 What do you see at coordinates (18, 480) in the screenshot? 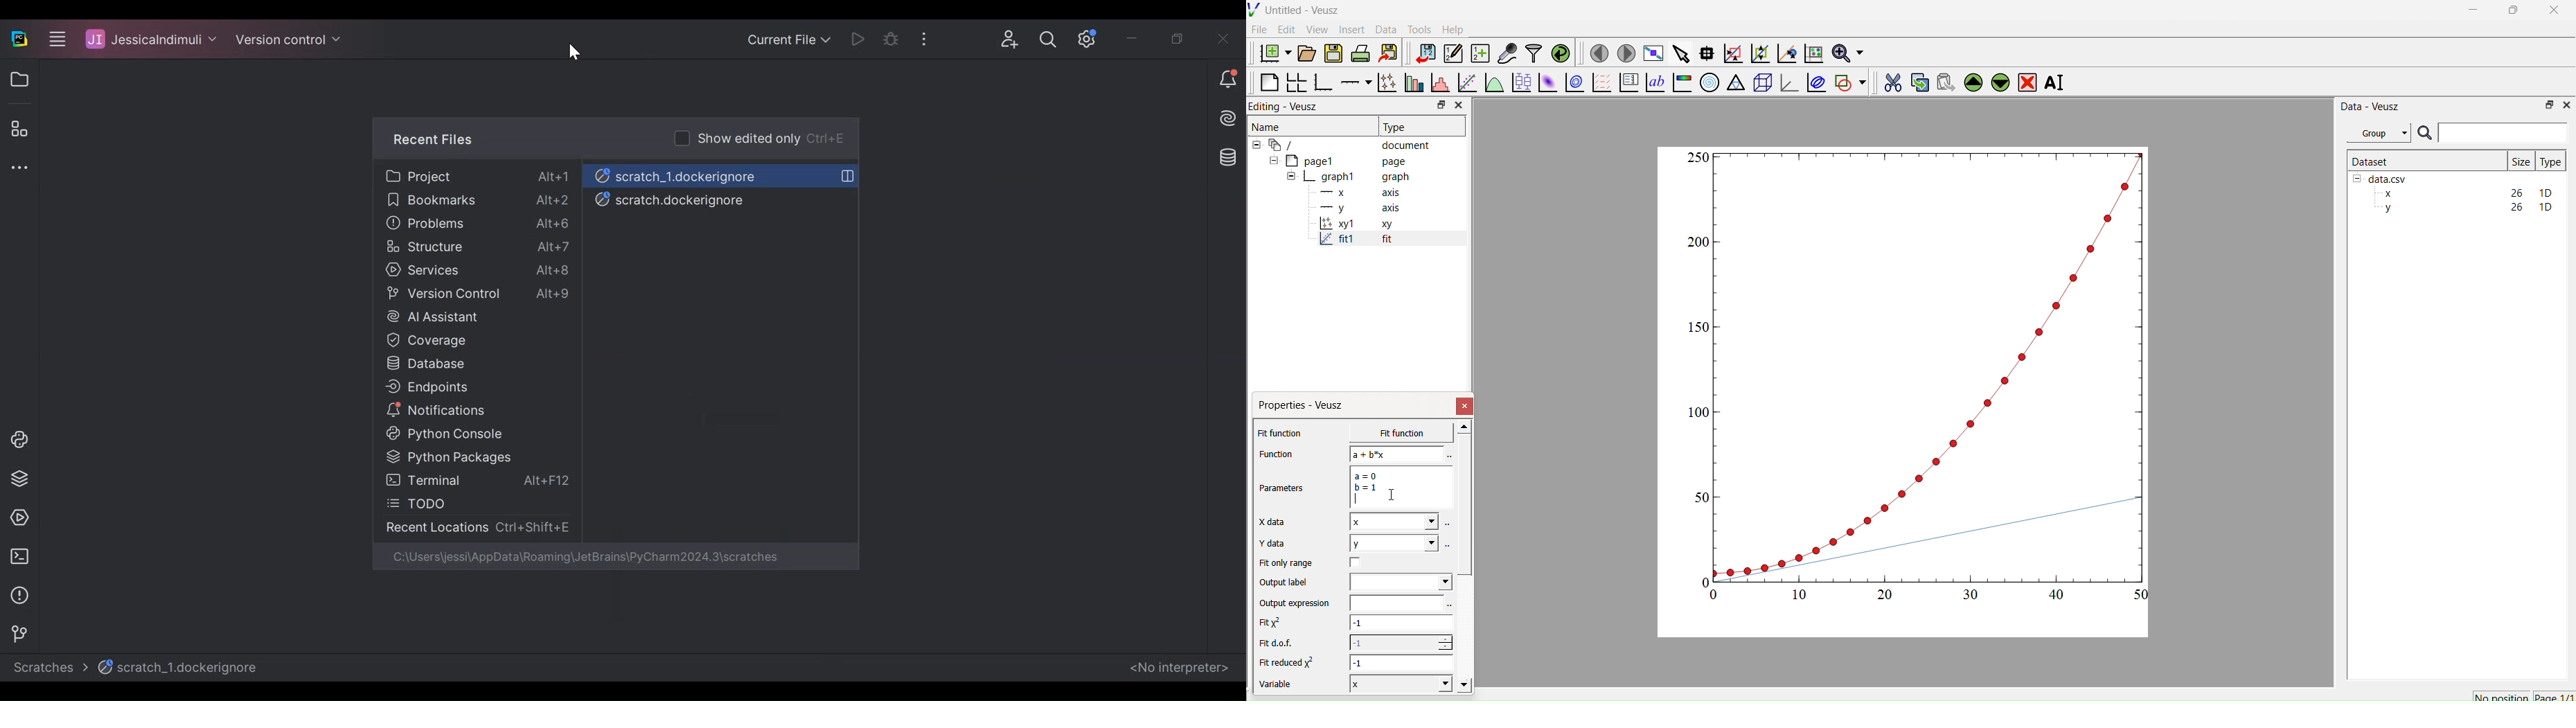
I see `Python Services` at bounding box center [18, 480].